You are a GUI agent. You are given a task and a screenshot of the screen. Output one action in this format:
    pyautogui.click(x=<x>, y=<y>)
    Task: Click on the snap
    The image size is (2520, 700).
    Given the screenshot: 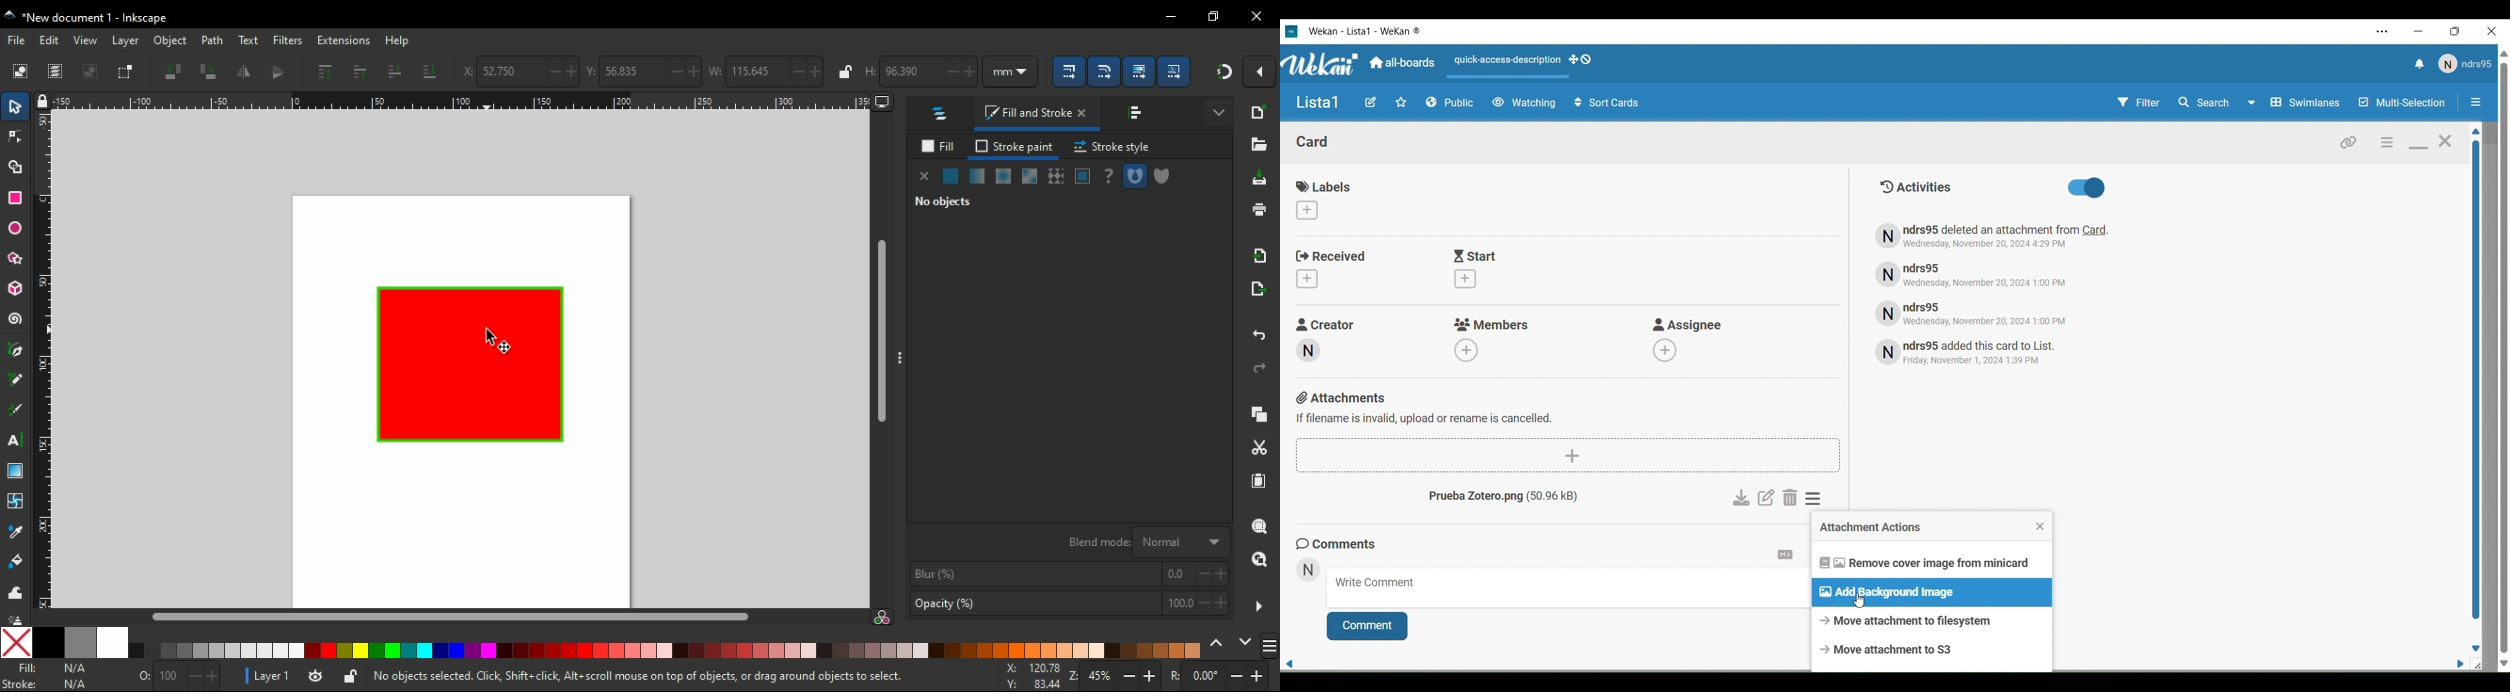 What is the action you would take?
    pyautogui.click(x=1222, y=74)
    